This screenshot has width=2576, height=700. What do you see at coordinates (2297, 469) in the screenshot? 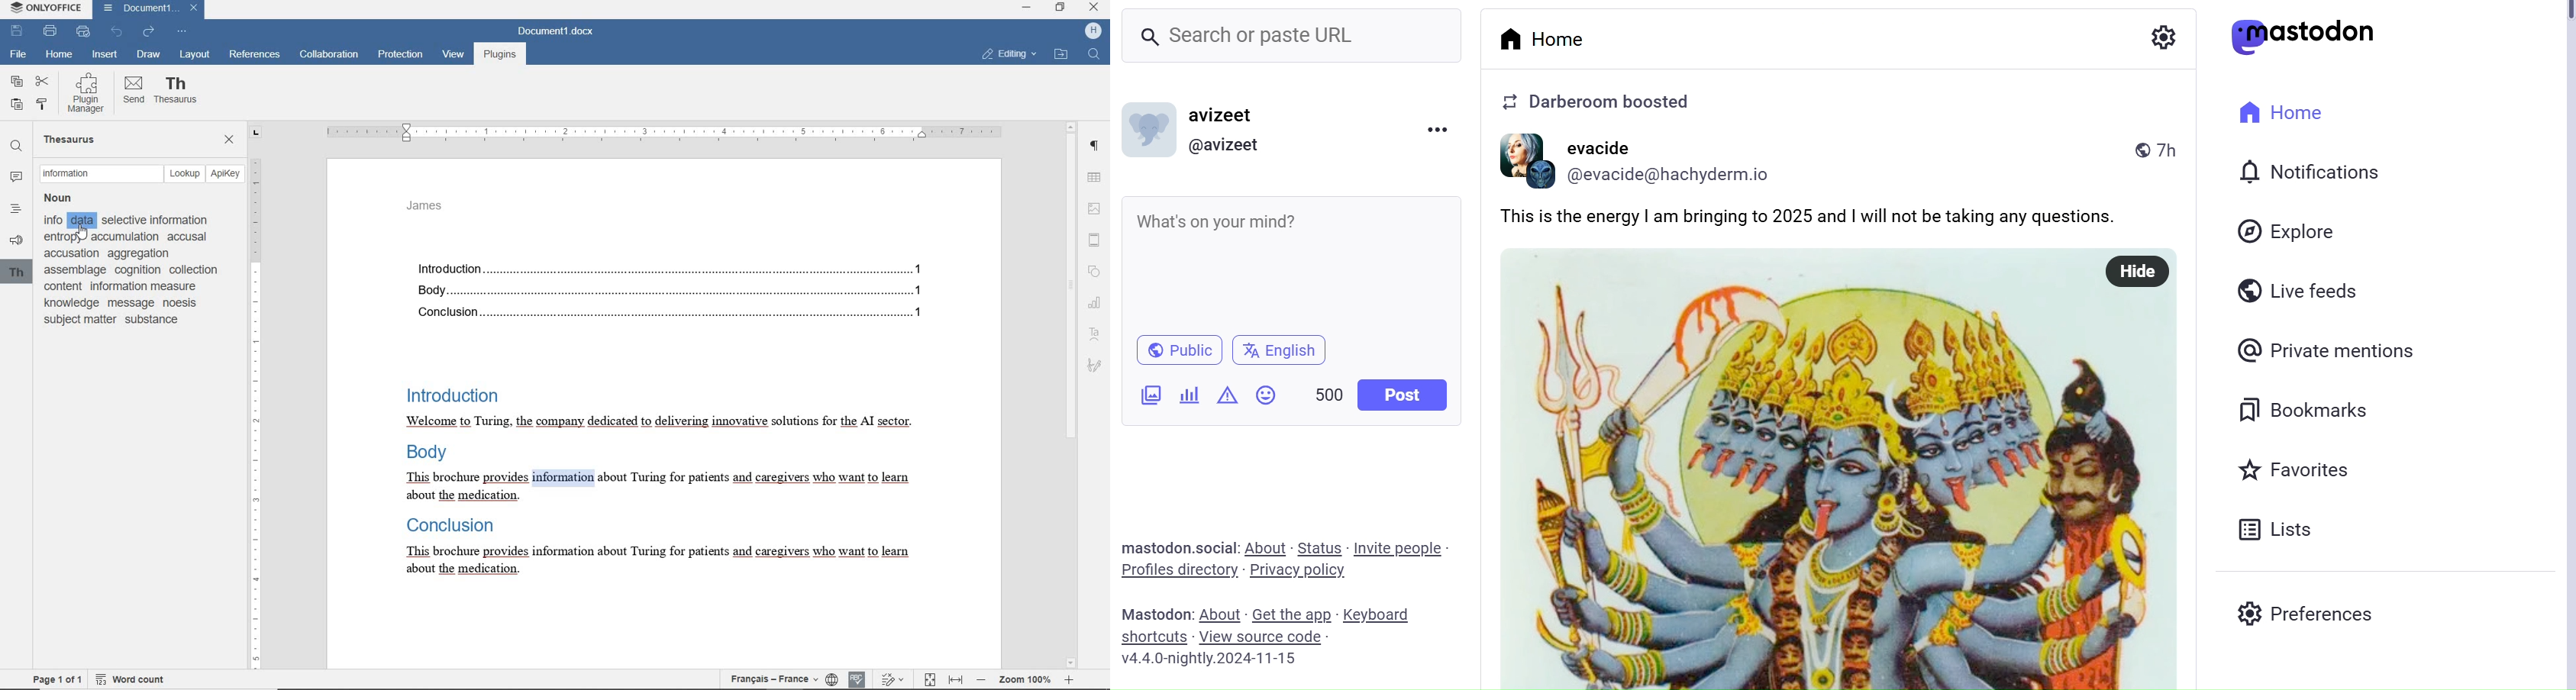
I see `Favorites` at bounding box center [2297, 469].